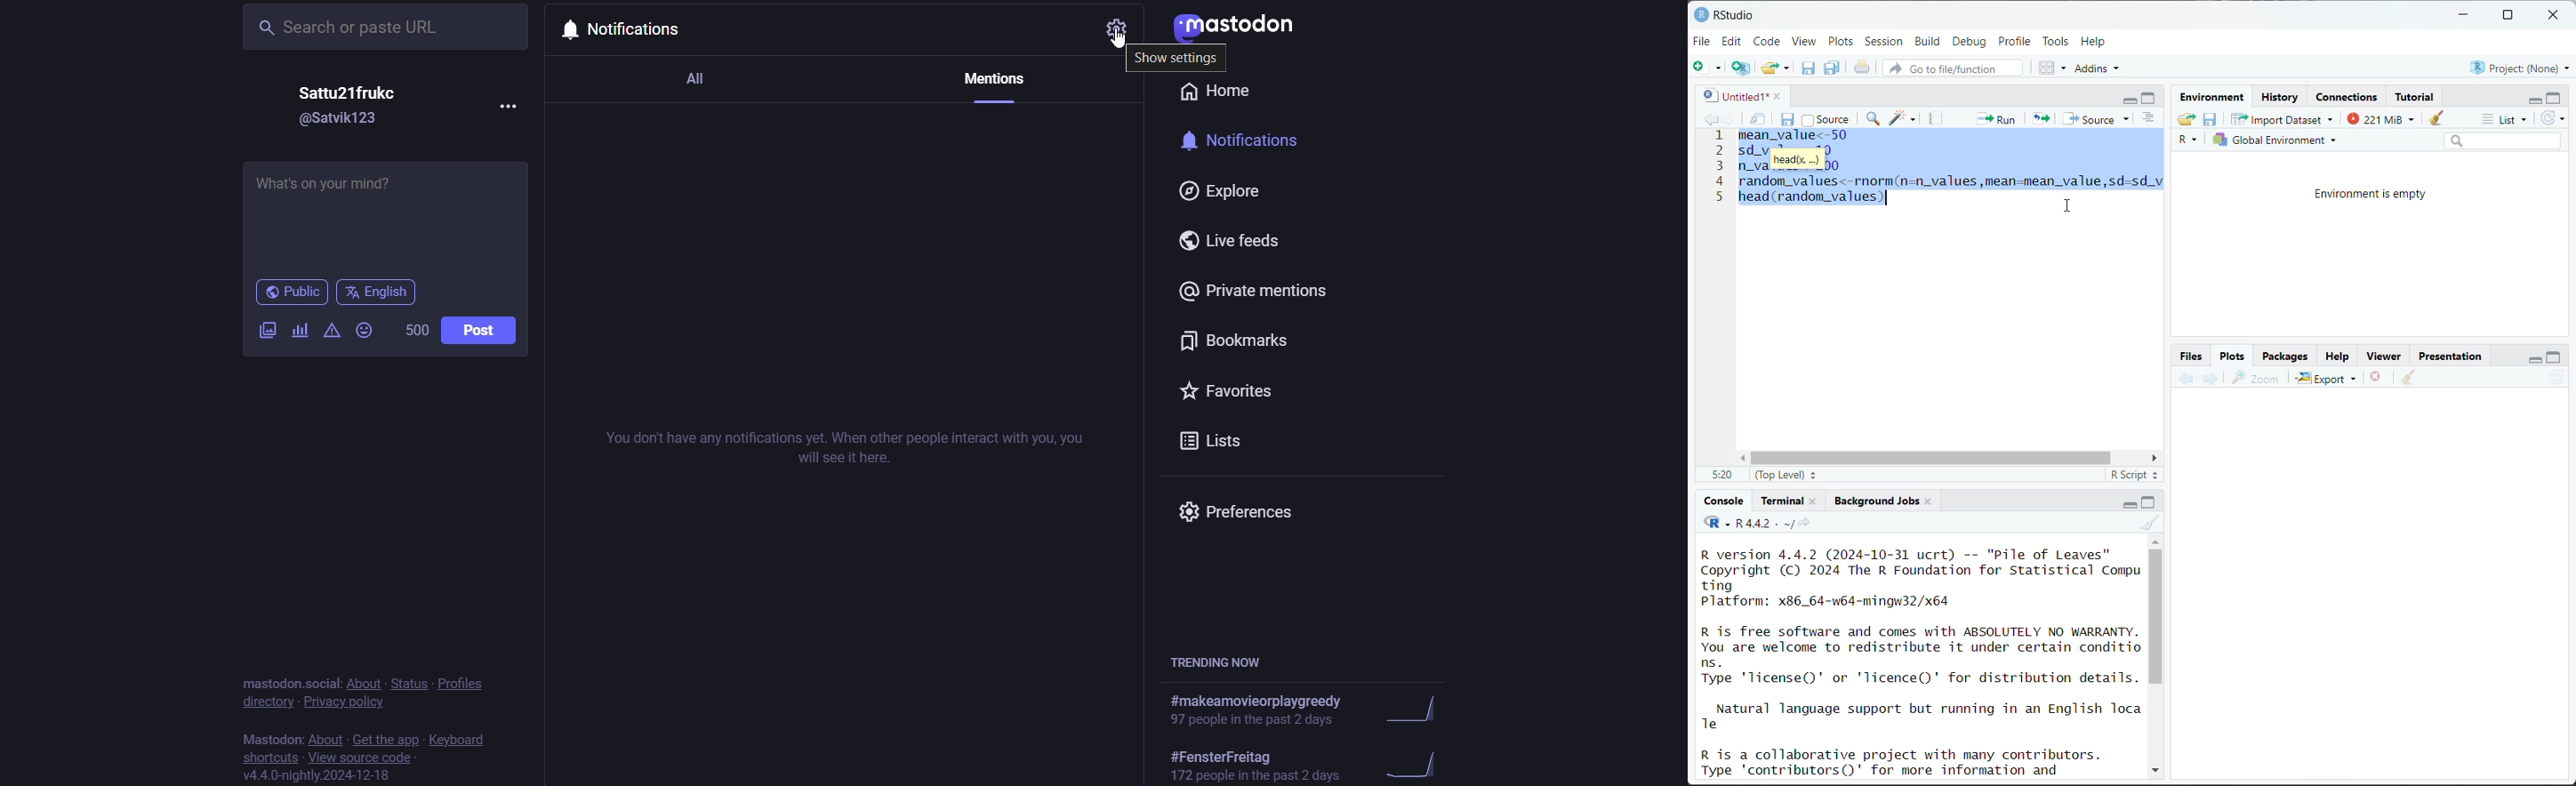  I want to click on 97 people in the past 2 days, so click(1255, 719).